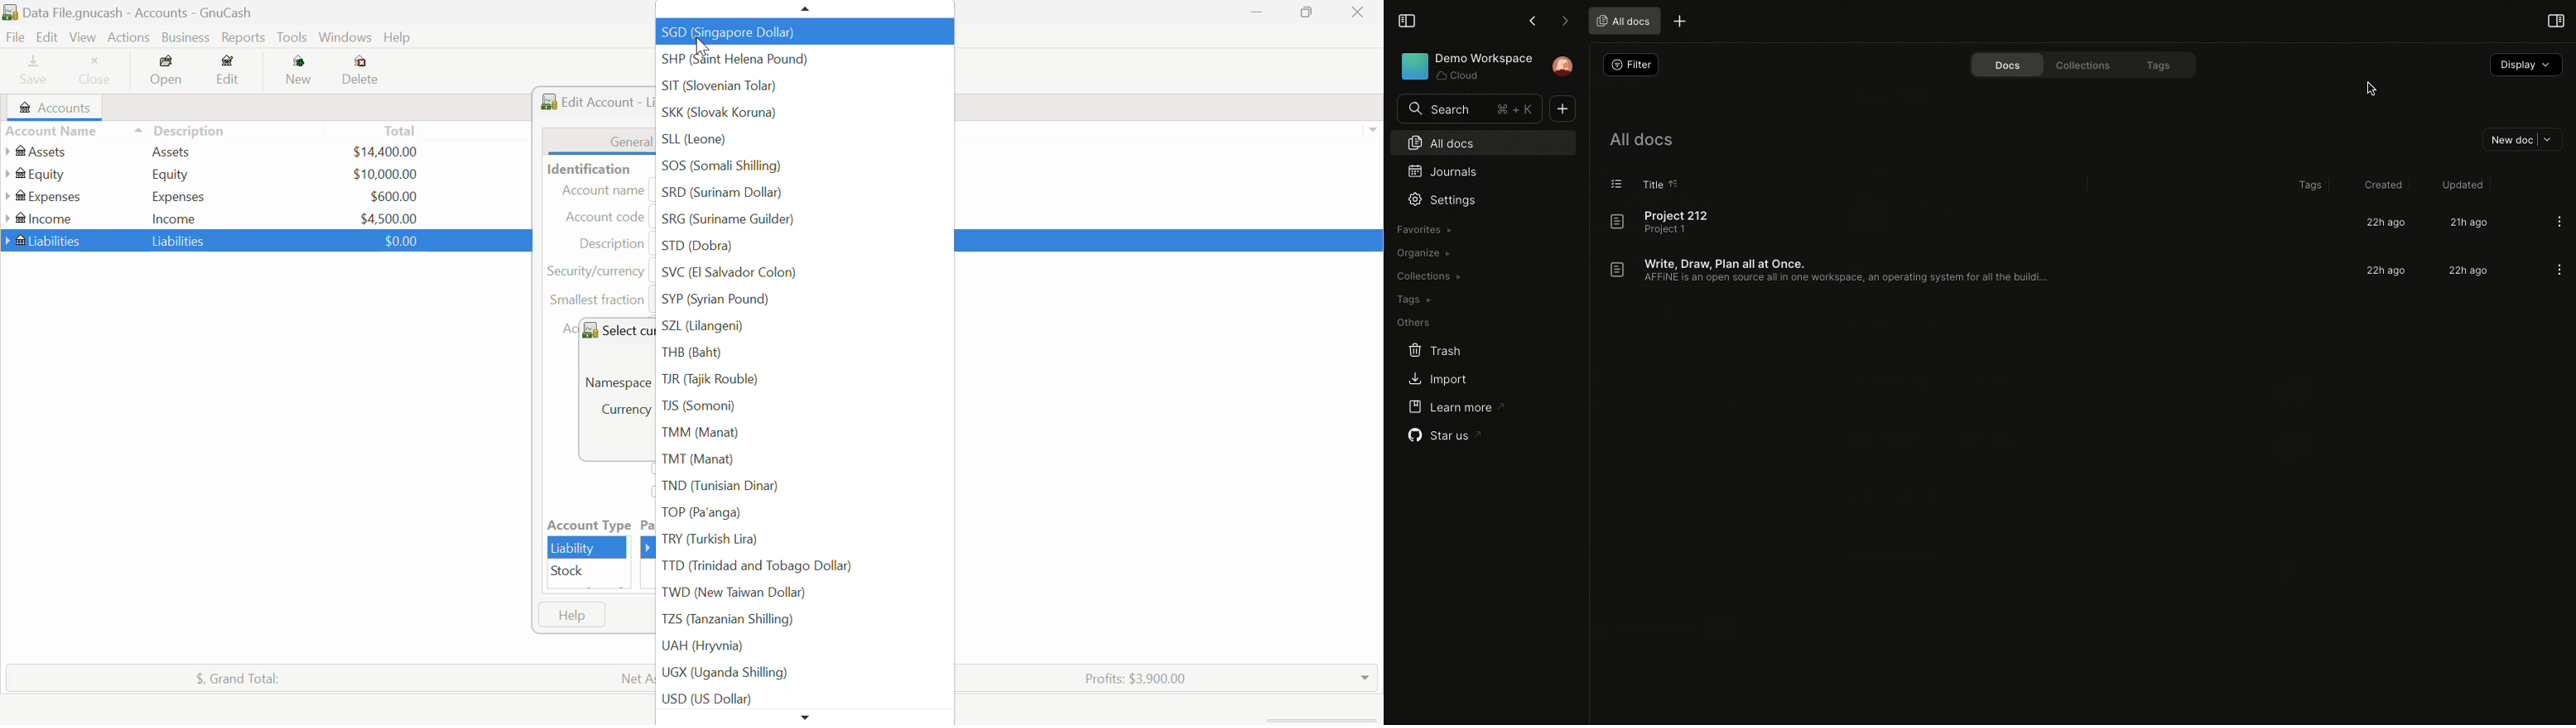  Describe the element at coordinates (588, 548) in the screenshot. I see `Liability` at that location.